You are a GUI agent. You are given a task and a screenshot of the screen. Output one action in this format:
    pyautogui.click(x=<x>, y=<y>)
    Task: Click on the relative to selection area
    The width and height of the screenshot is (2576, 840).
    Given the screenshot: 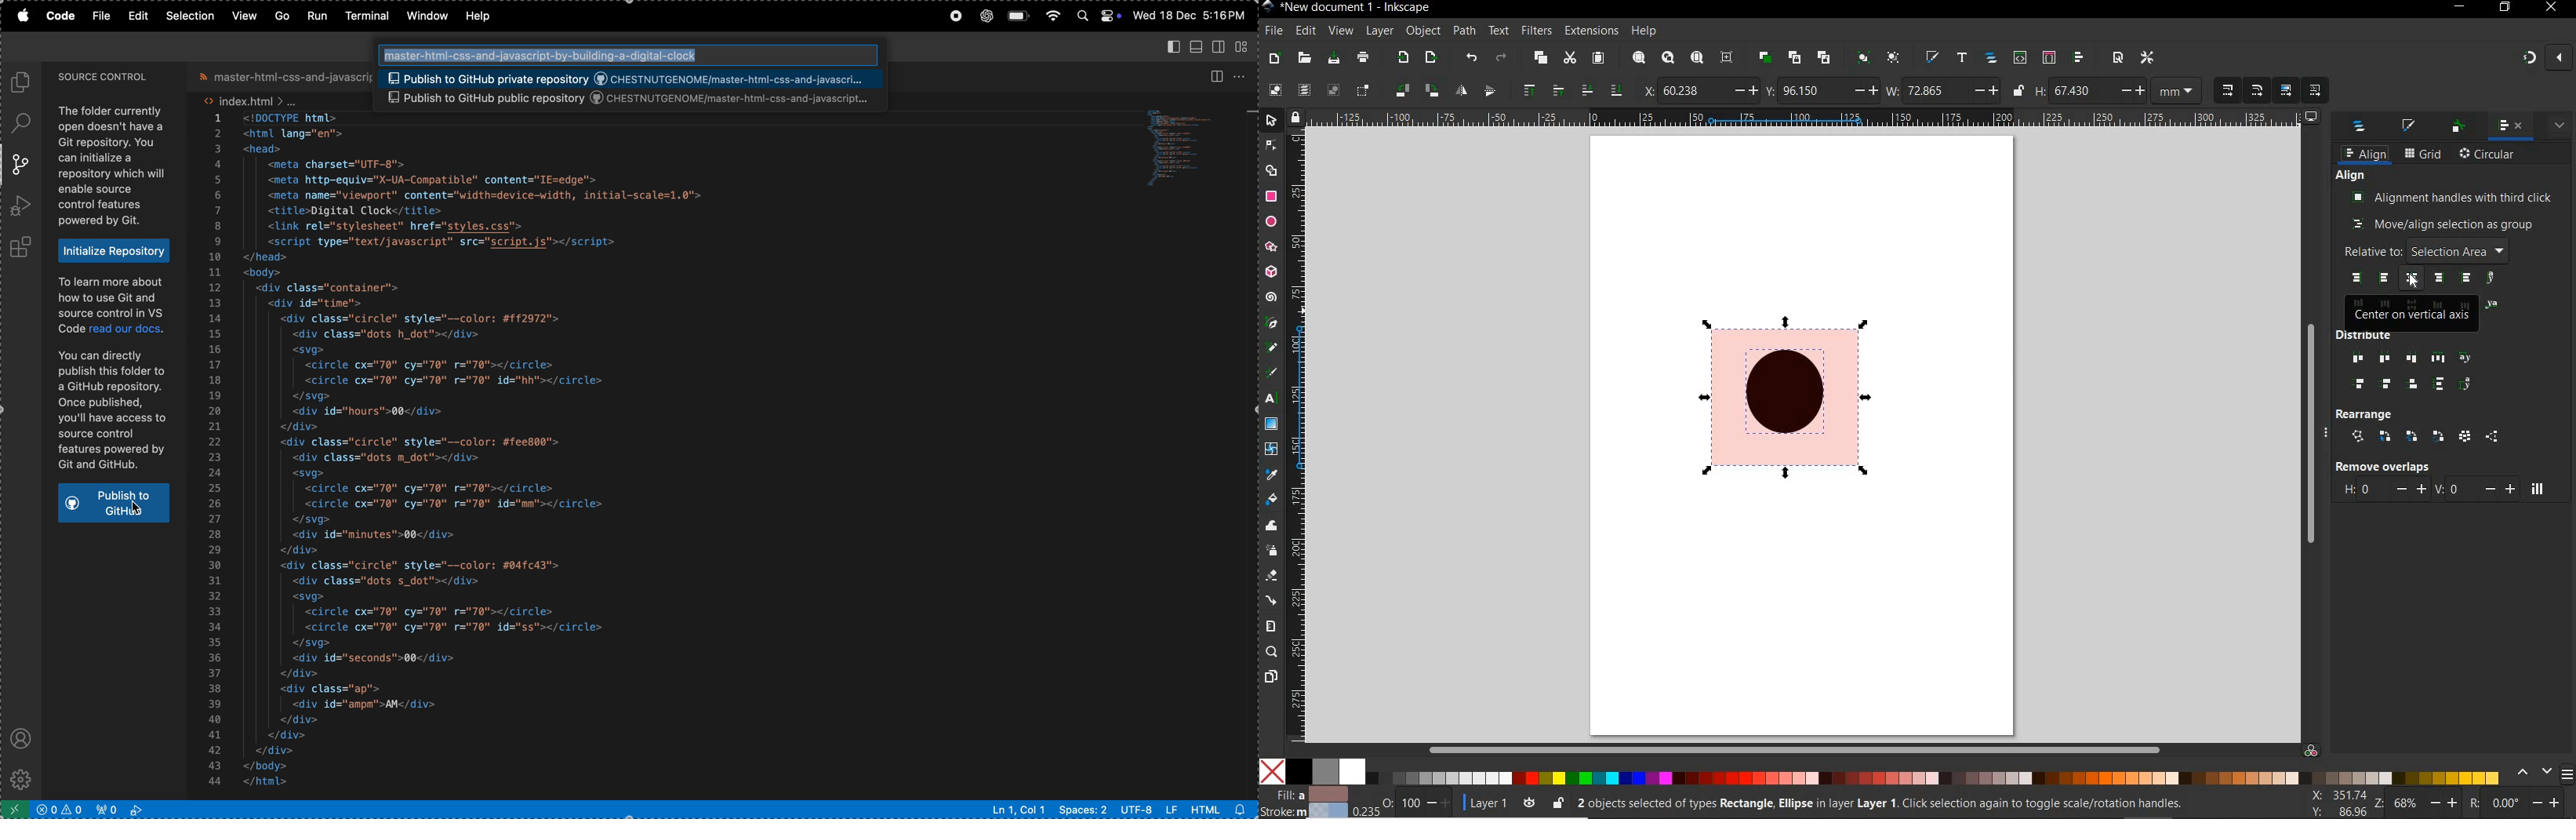 What is the action you would take?
    pyautogui.click(x=2425, y=250)
    